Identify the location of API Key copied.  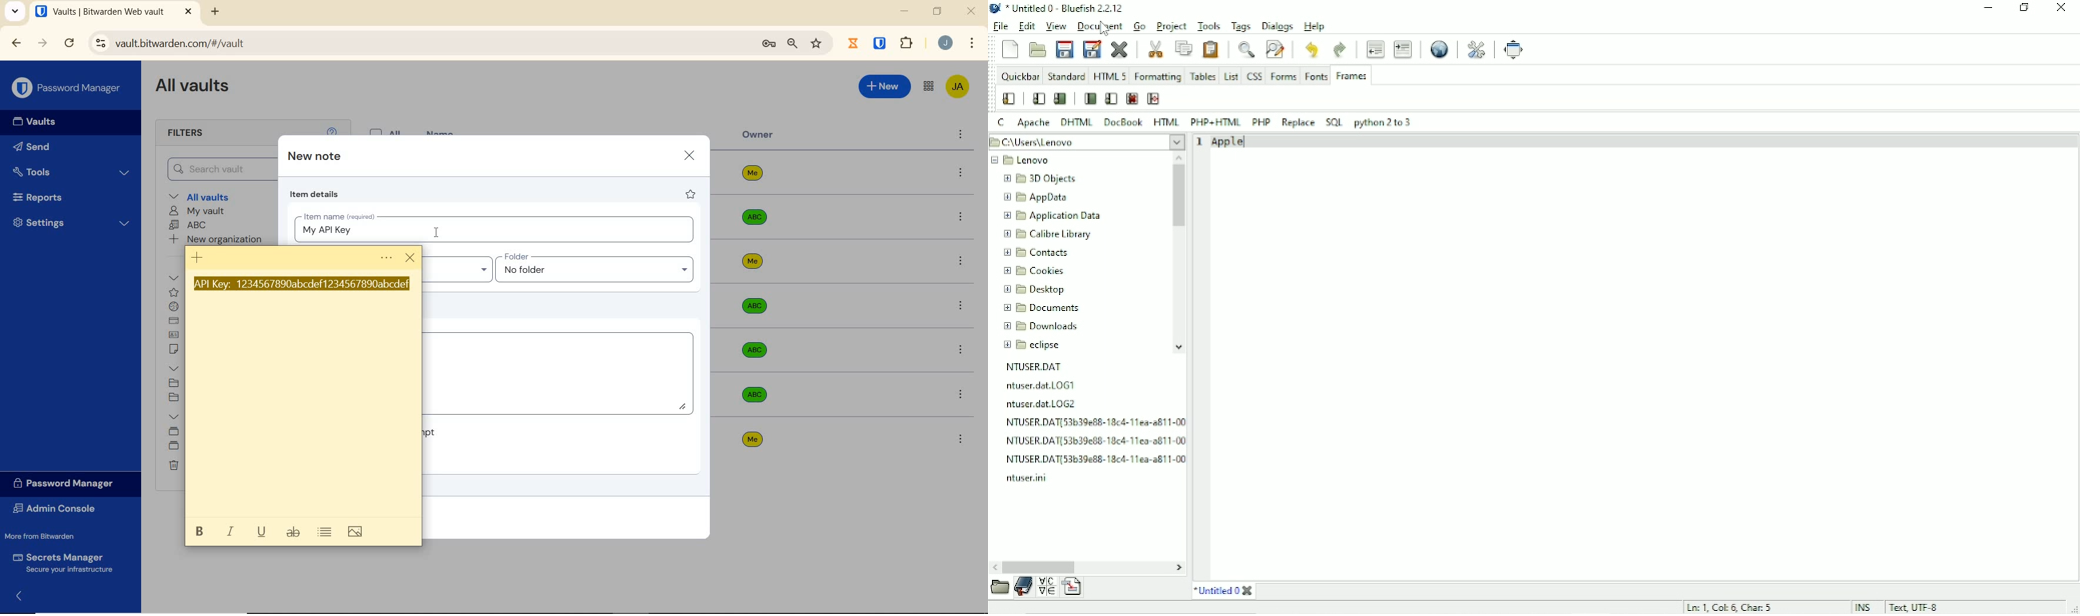
(302, 285).